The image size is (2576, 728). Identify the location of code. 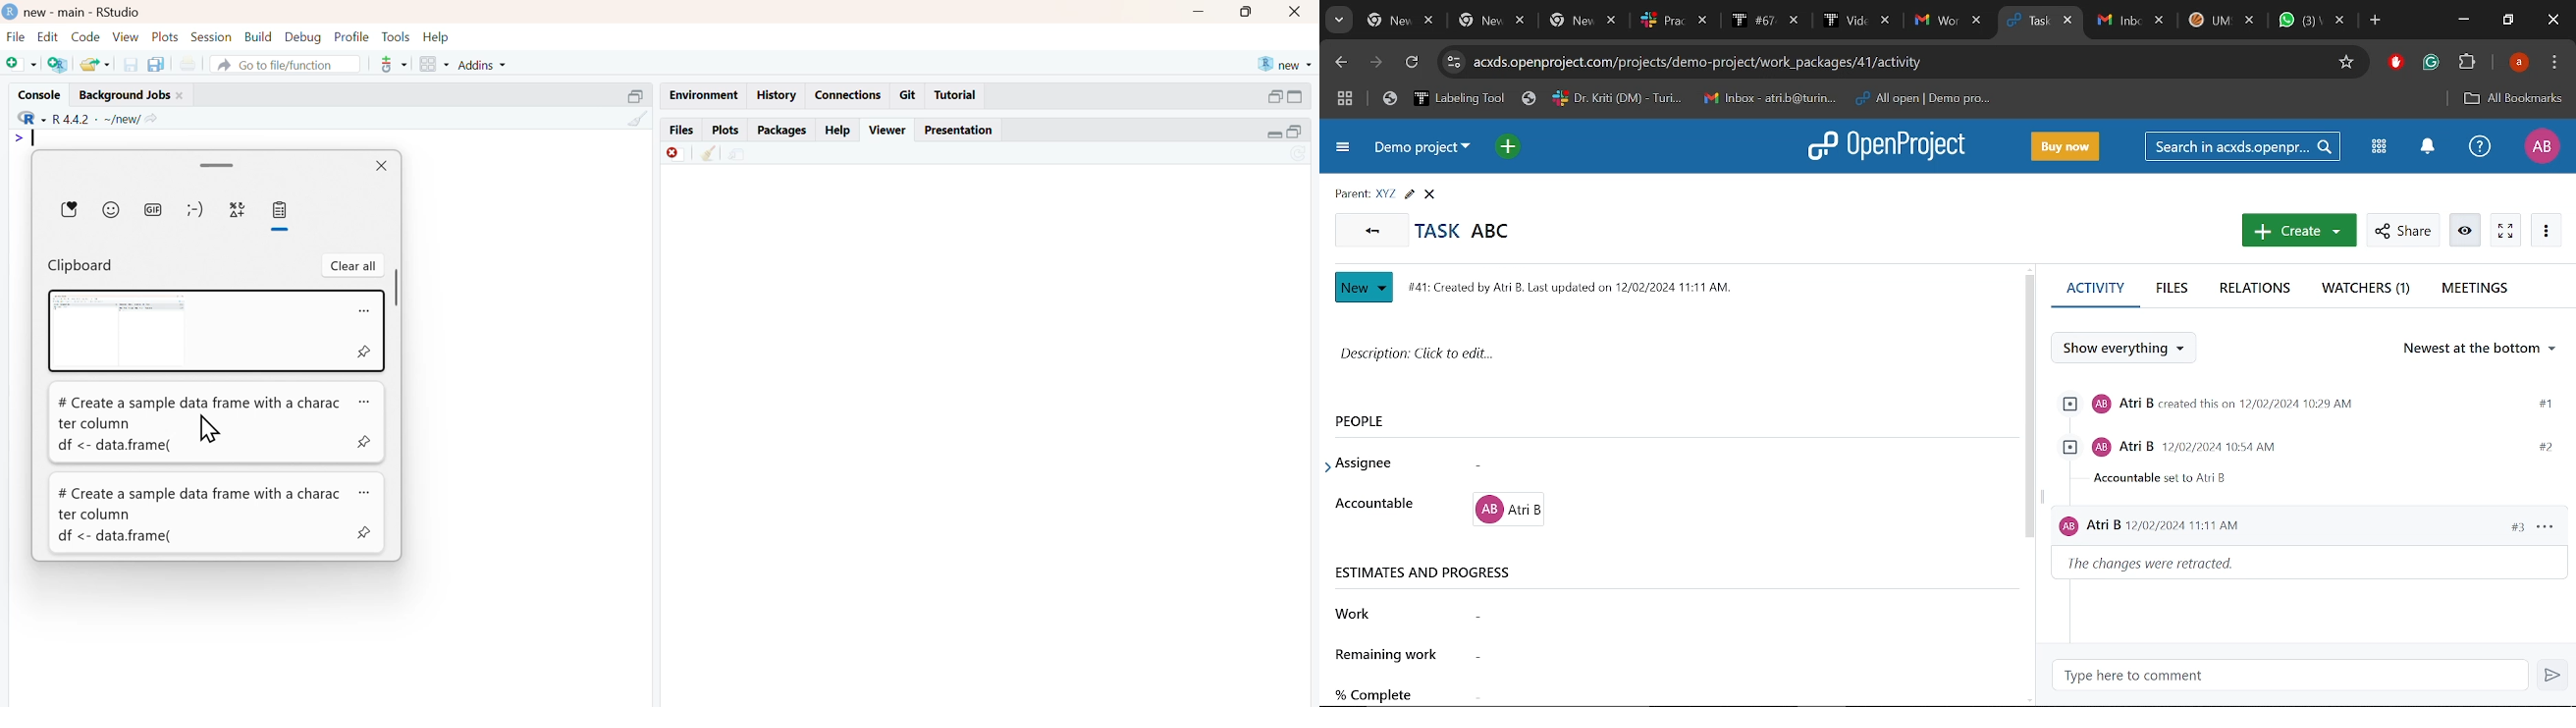
(85, 36).